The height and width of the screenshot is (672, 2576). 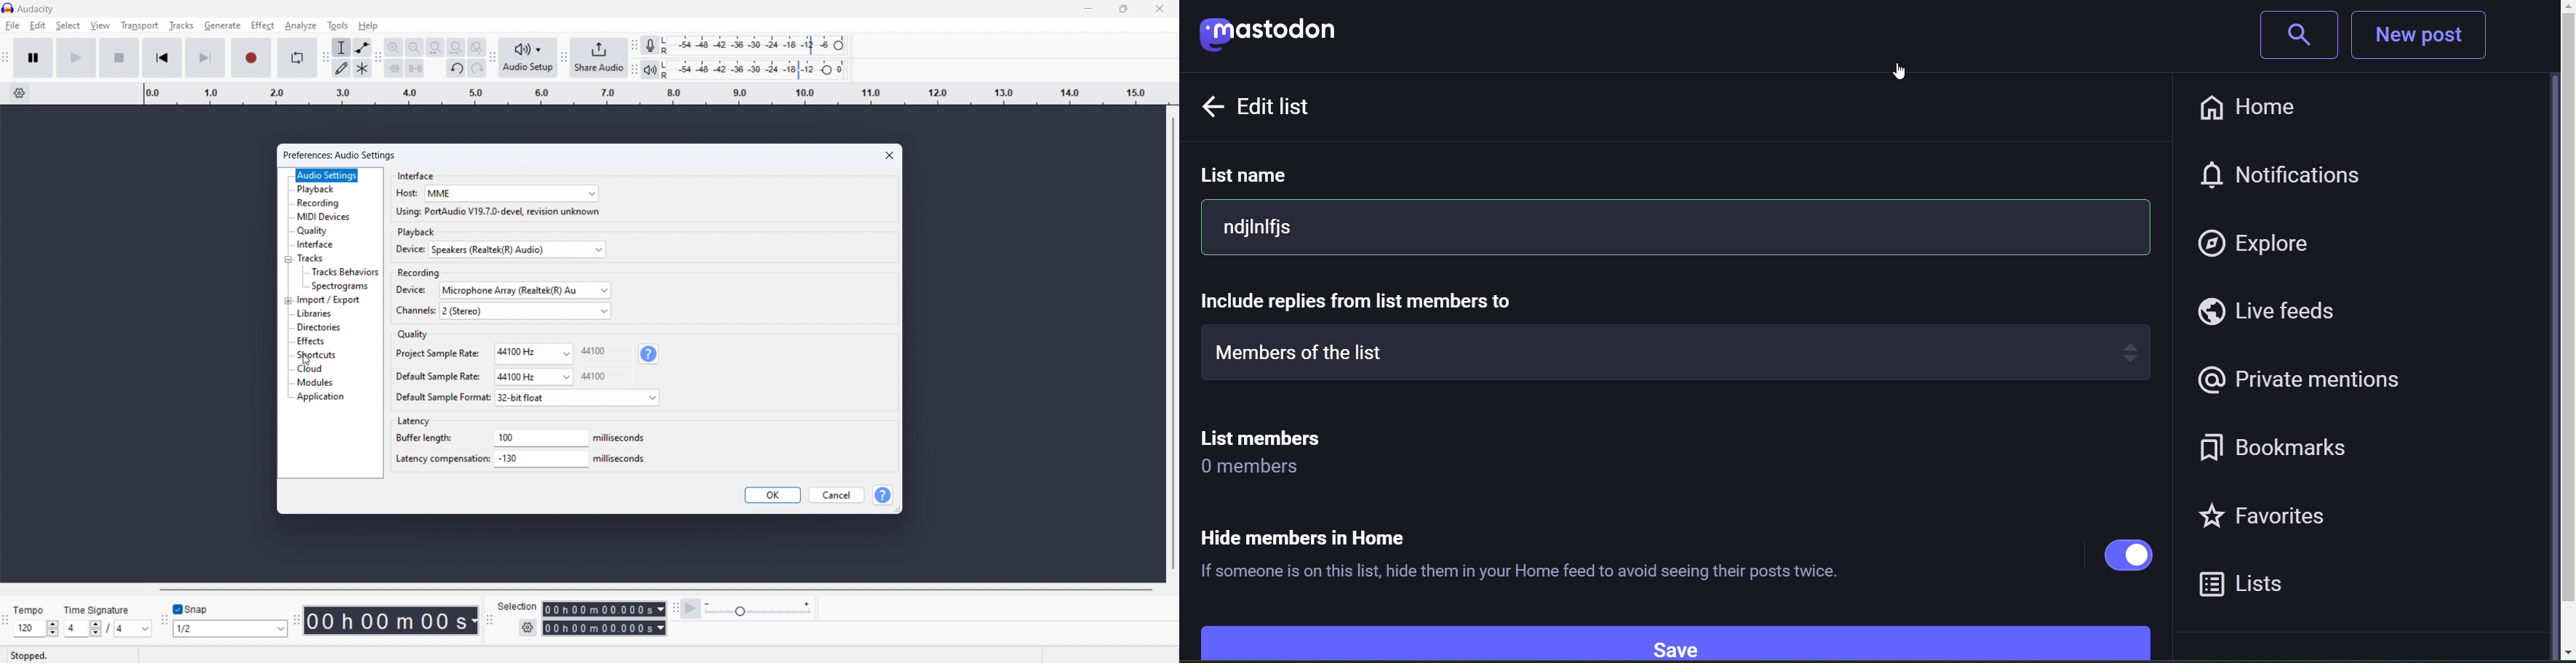 I want to click on play at speed, so click(x=691, y=609).